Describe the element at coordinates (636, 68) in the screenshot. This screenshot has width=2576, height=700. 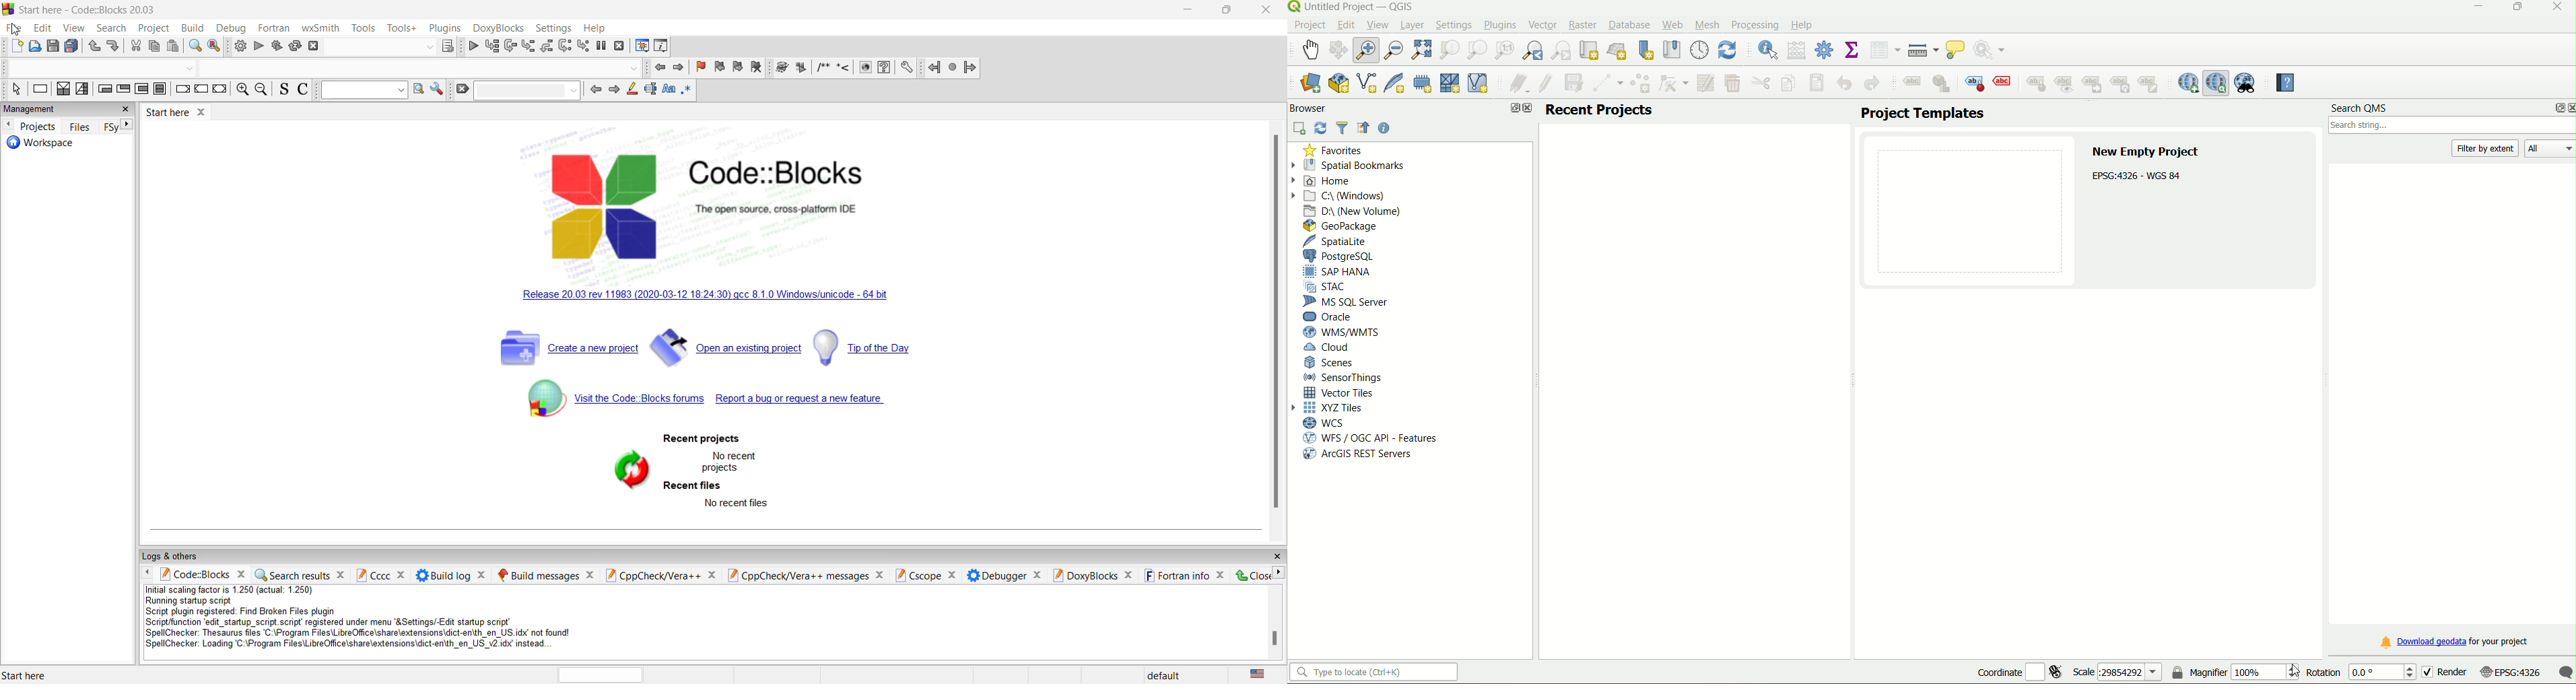
I see `dropdown` at that location.